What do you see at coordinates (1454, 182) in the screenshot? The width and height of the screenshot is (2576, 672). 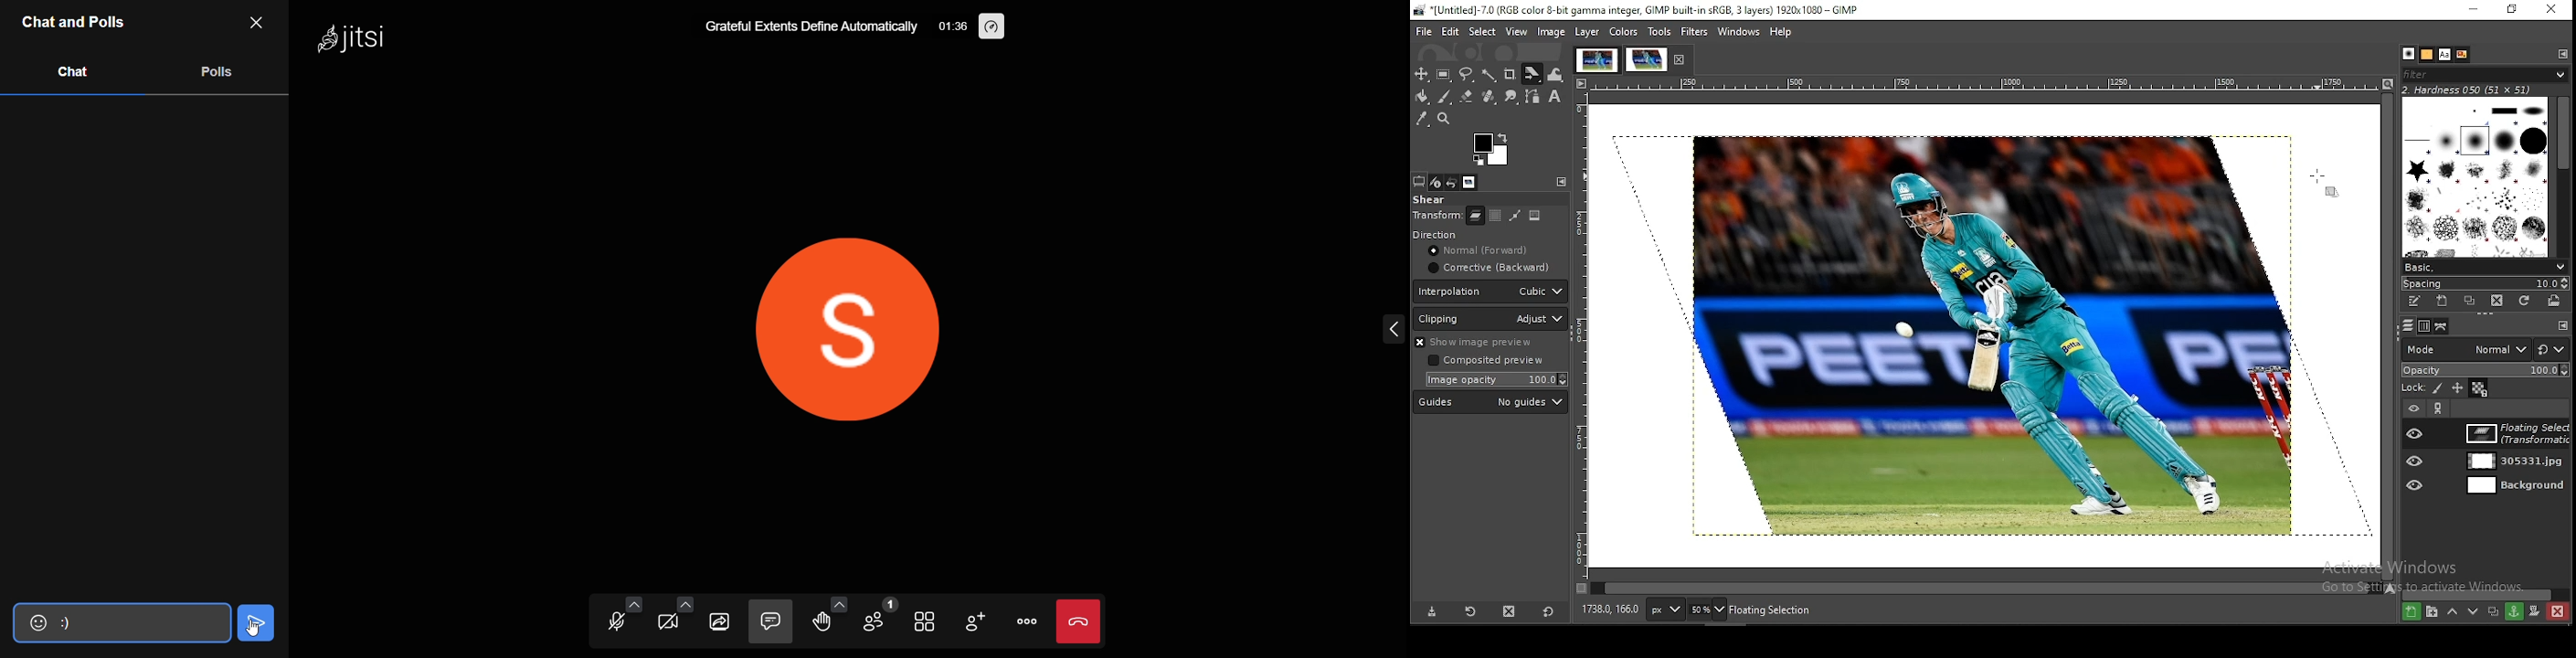 I see `undo history` at bounding box center [1454, 182].